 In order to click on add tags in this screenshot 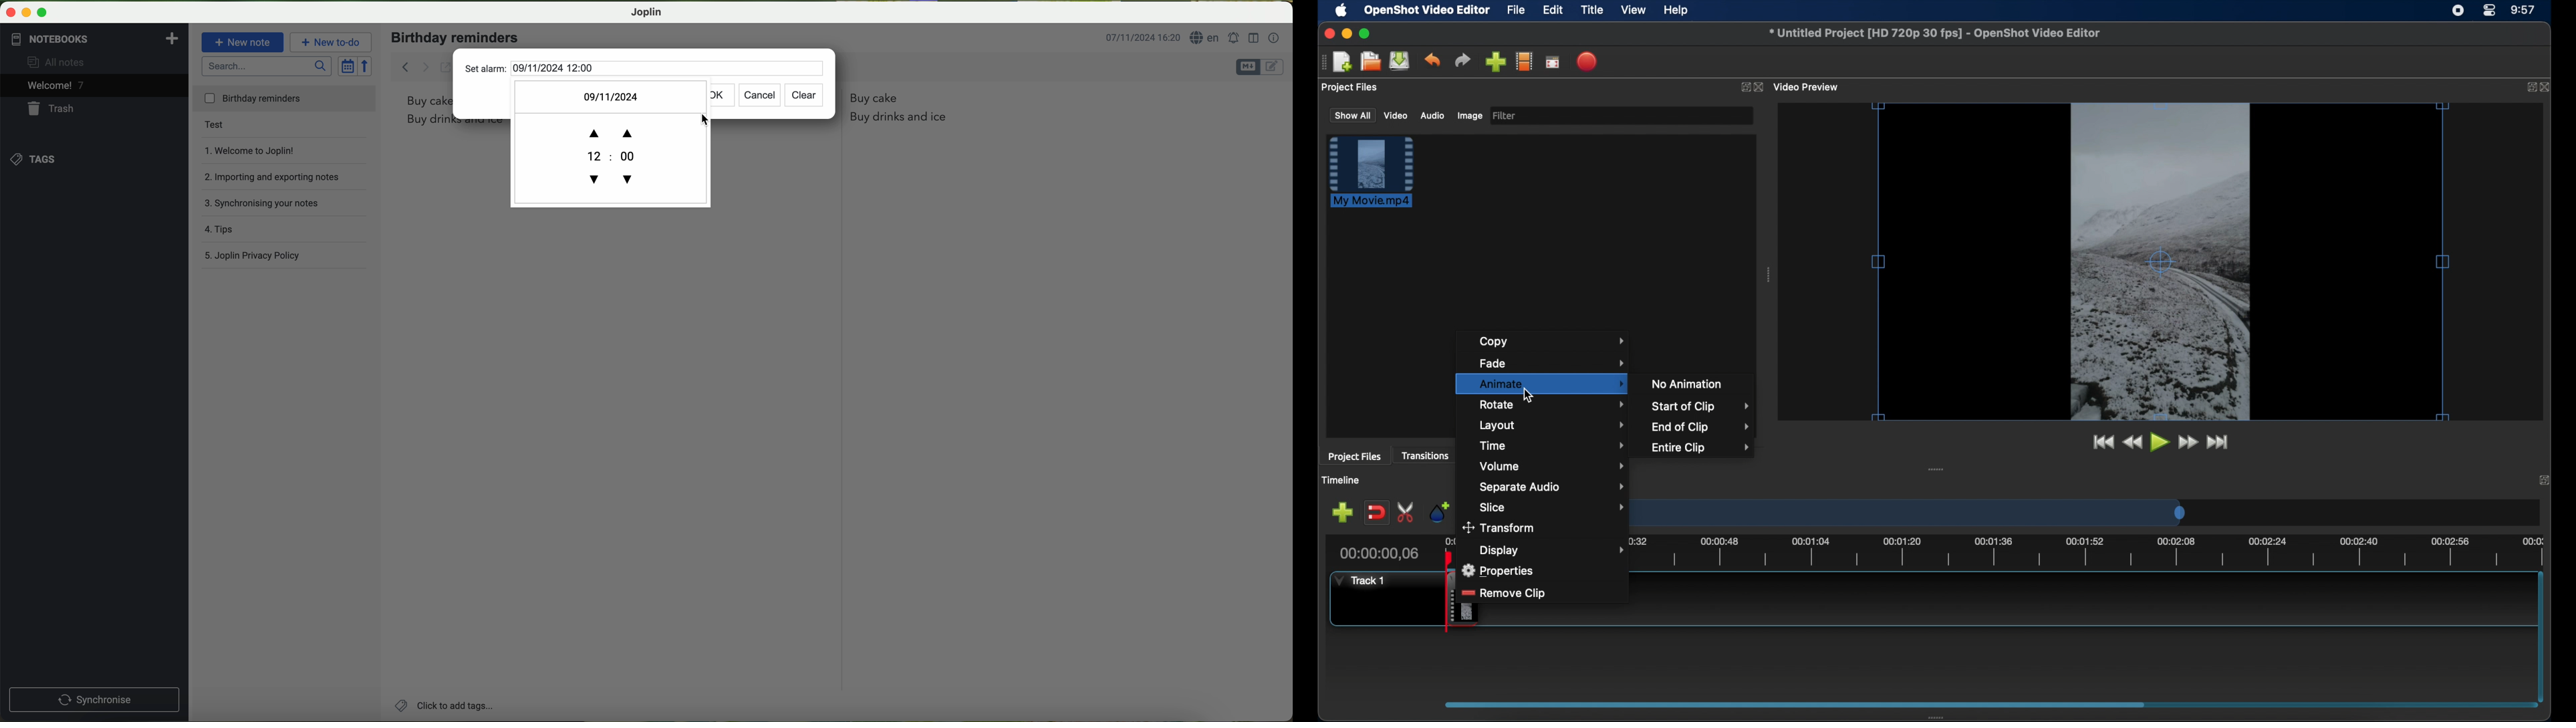, I will do `click(447, 705)`.